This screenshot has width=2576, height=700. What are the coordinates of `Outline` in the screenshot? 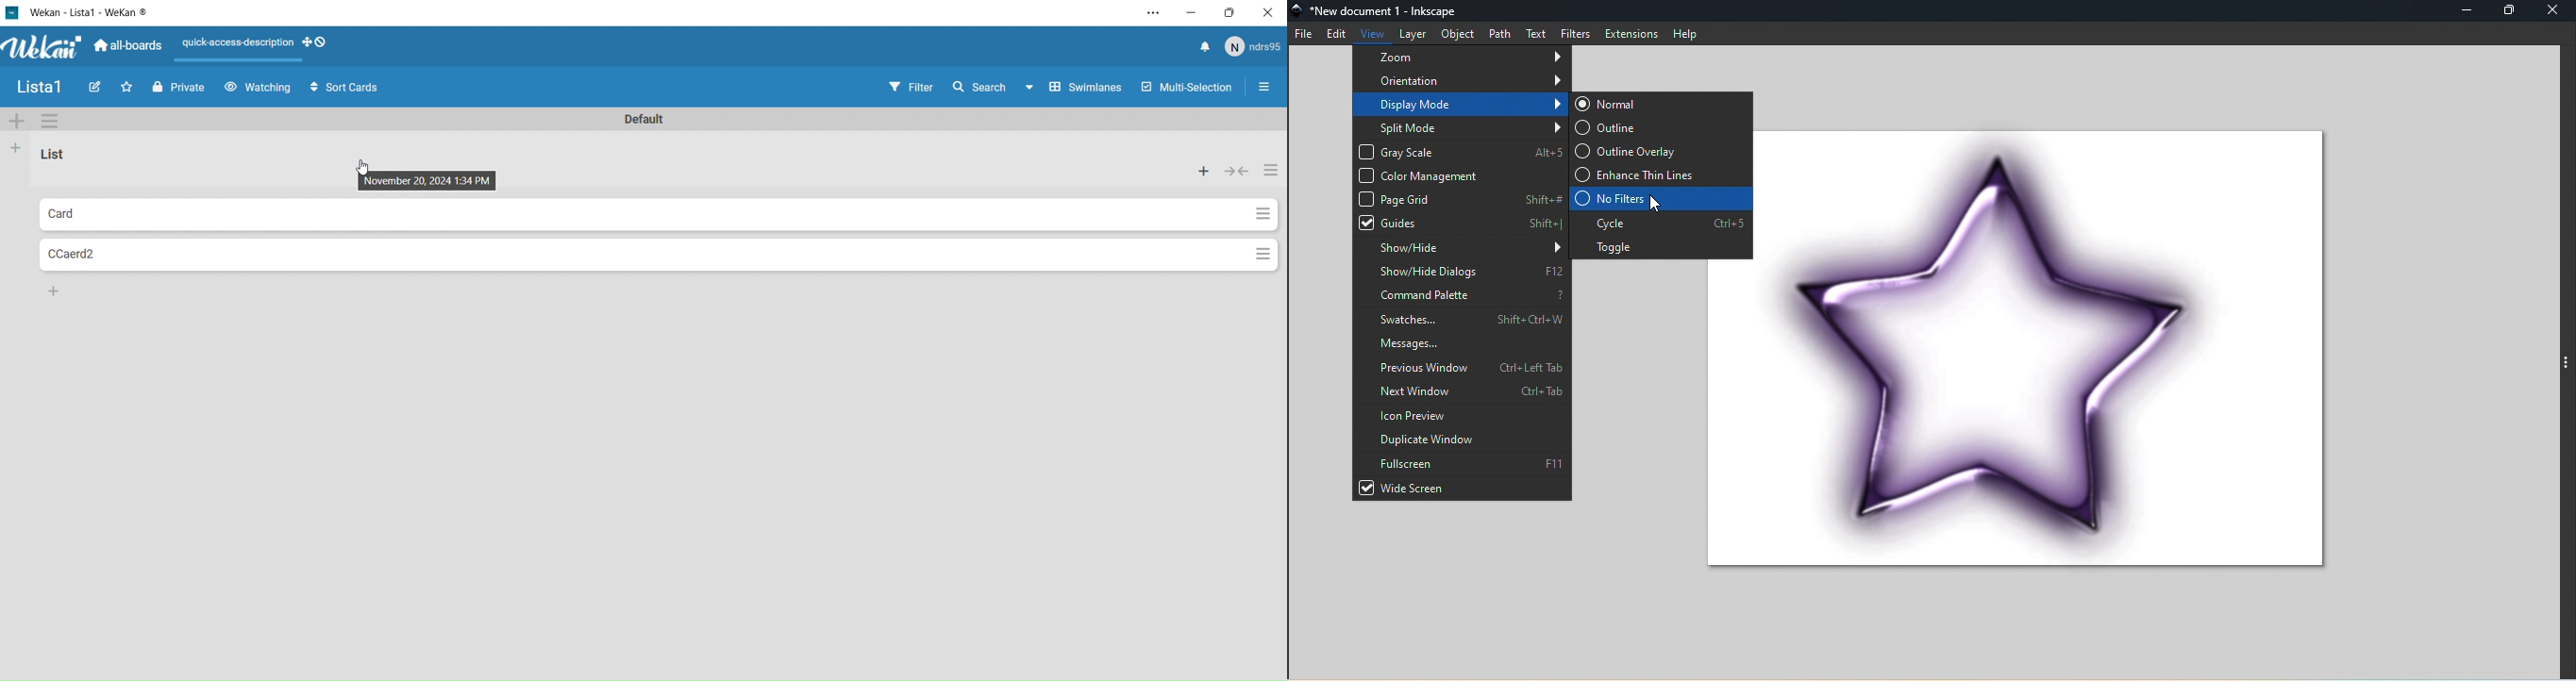 It's located at (1660, 125).